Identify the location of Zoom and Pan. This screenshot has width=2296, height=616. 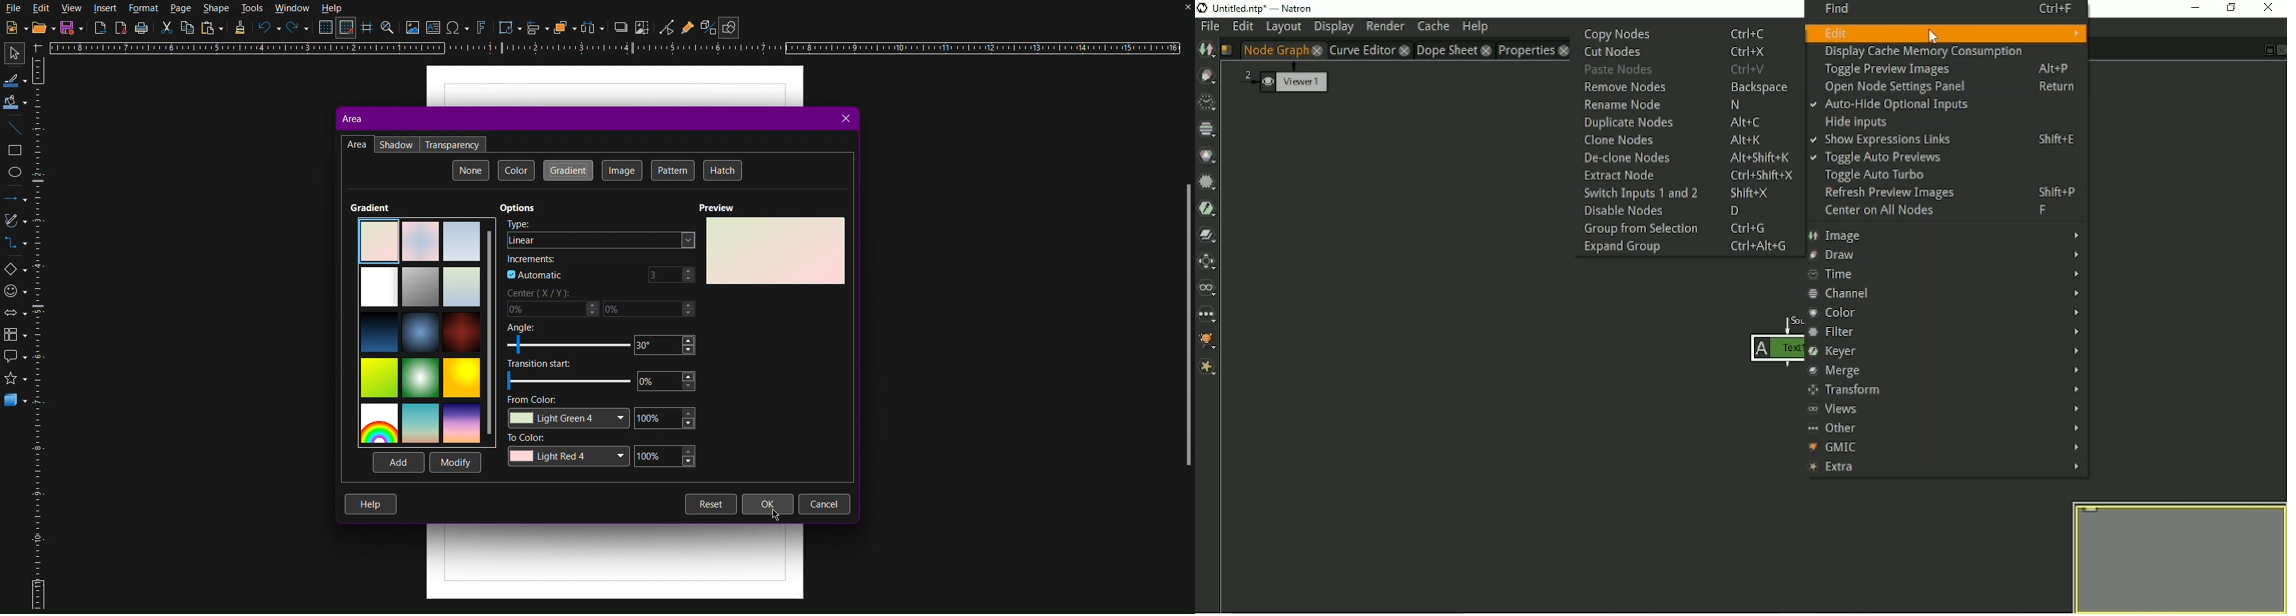
(389, 29).